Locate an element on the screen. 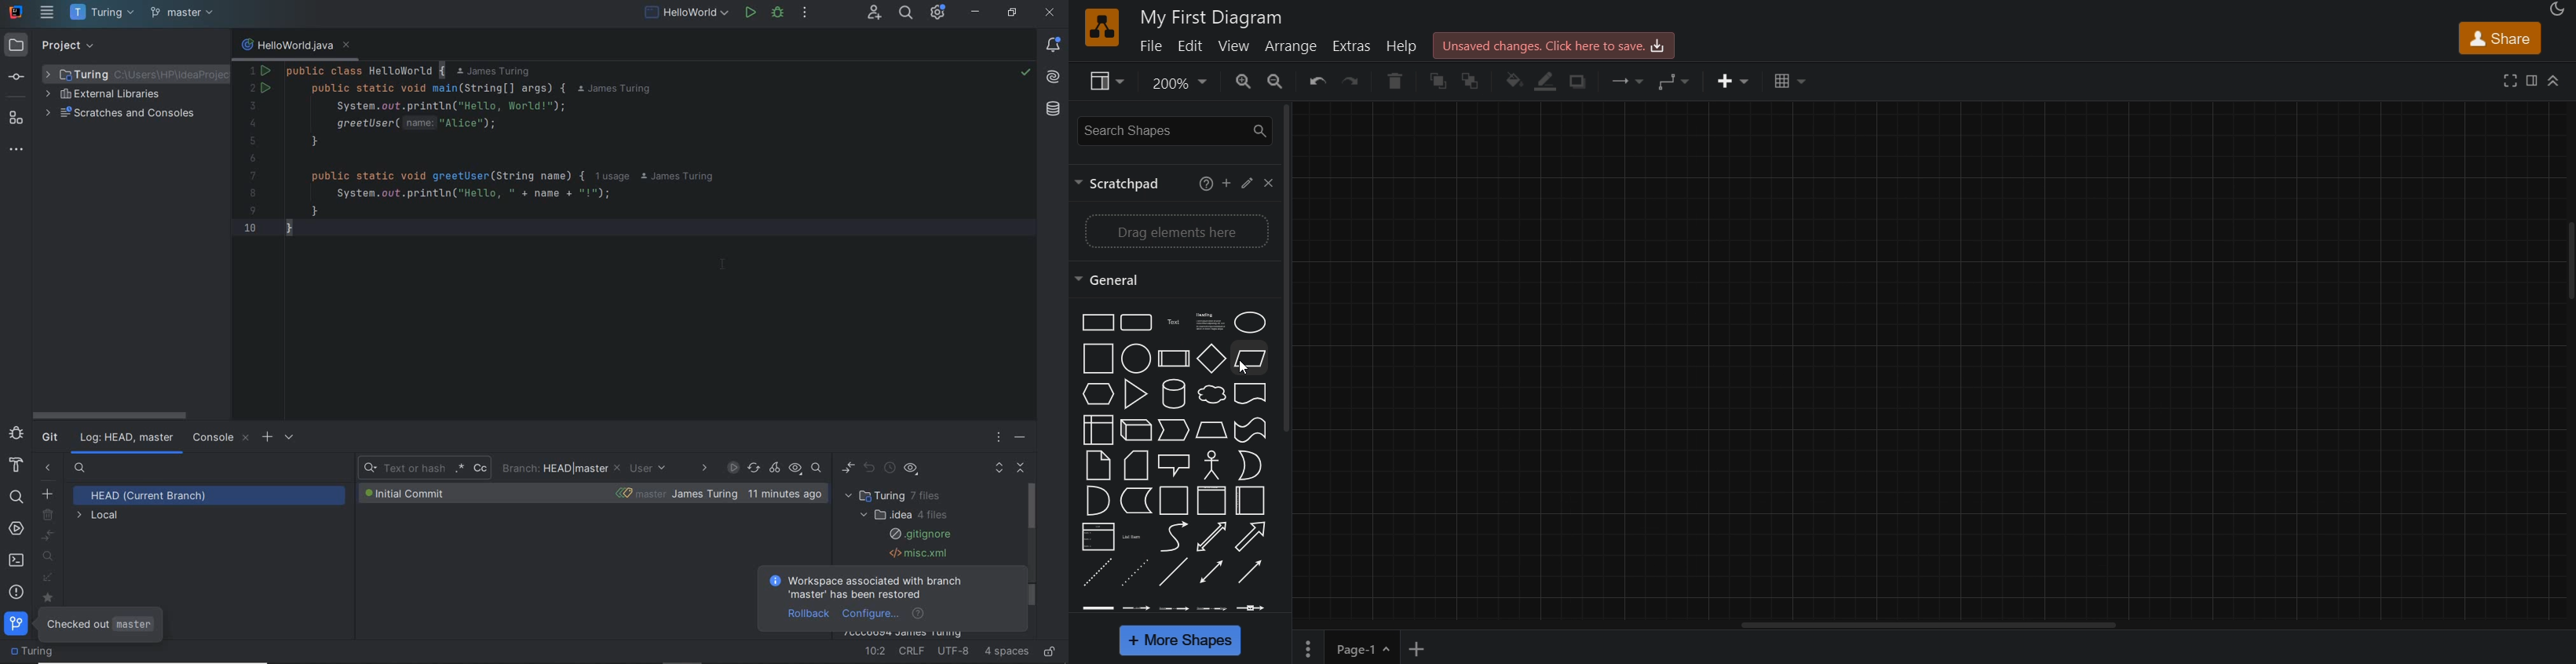 The height and width of the screenshot is (672, 2576). DATE is located at coordinates (704, 469).